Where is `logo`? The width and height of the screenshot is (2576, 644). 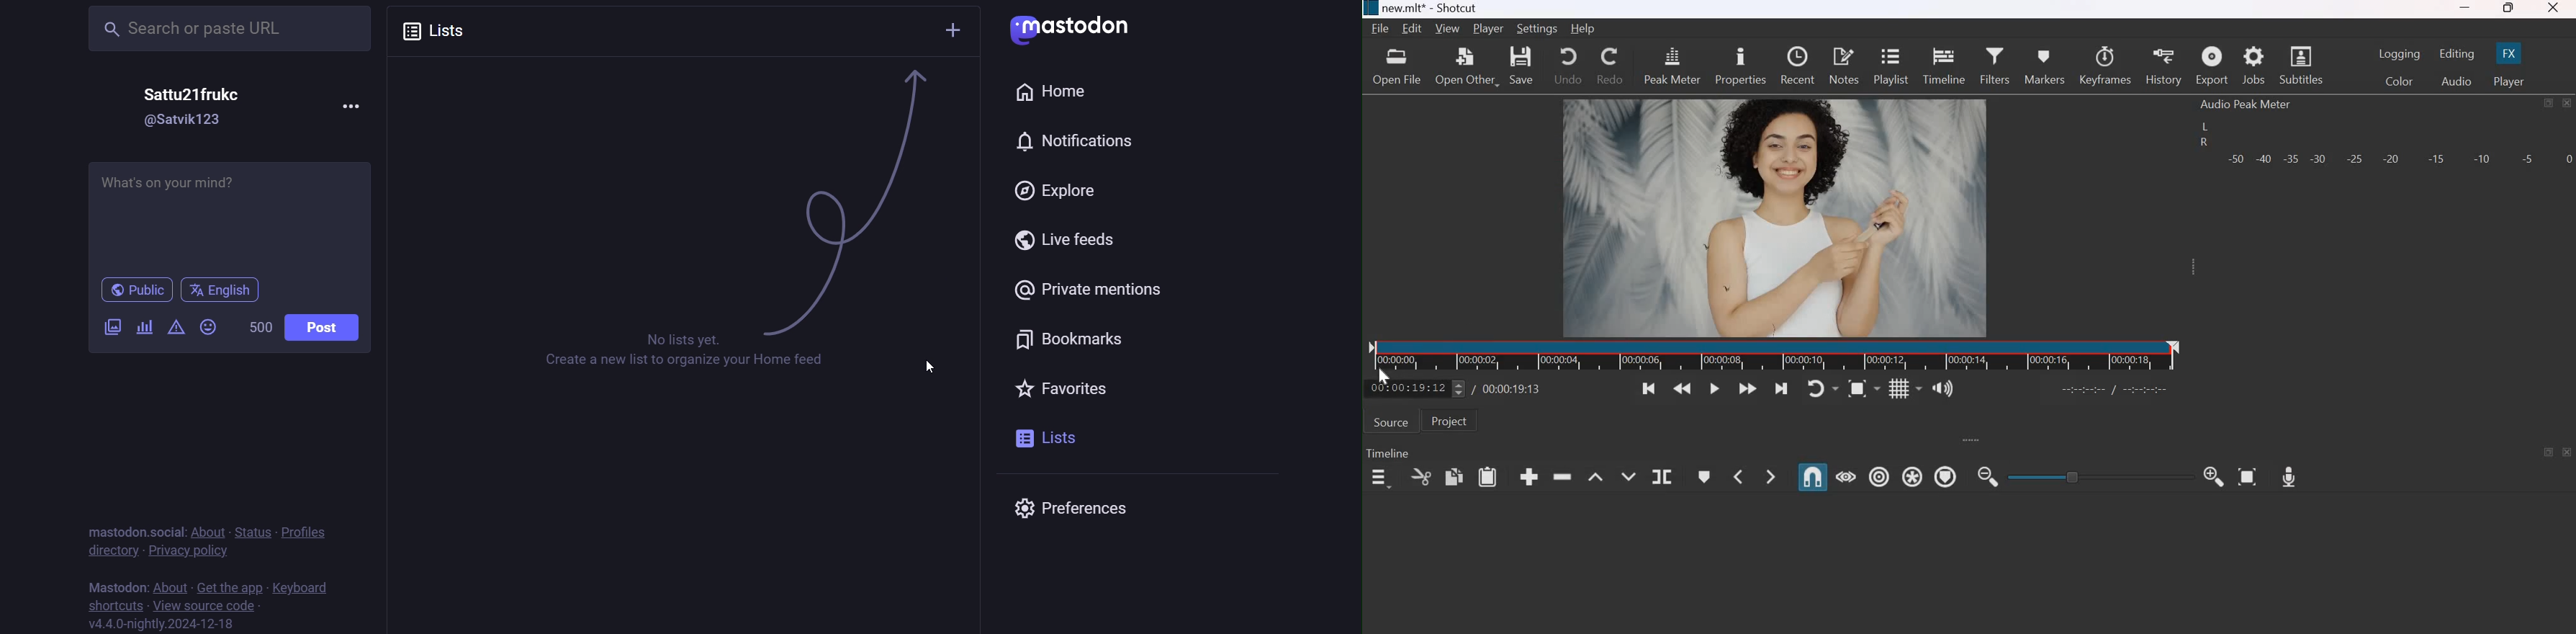
logo is located at coordinates (1072, 29).